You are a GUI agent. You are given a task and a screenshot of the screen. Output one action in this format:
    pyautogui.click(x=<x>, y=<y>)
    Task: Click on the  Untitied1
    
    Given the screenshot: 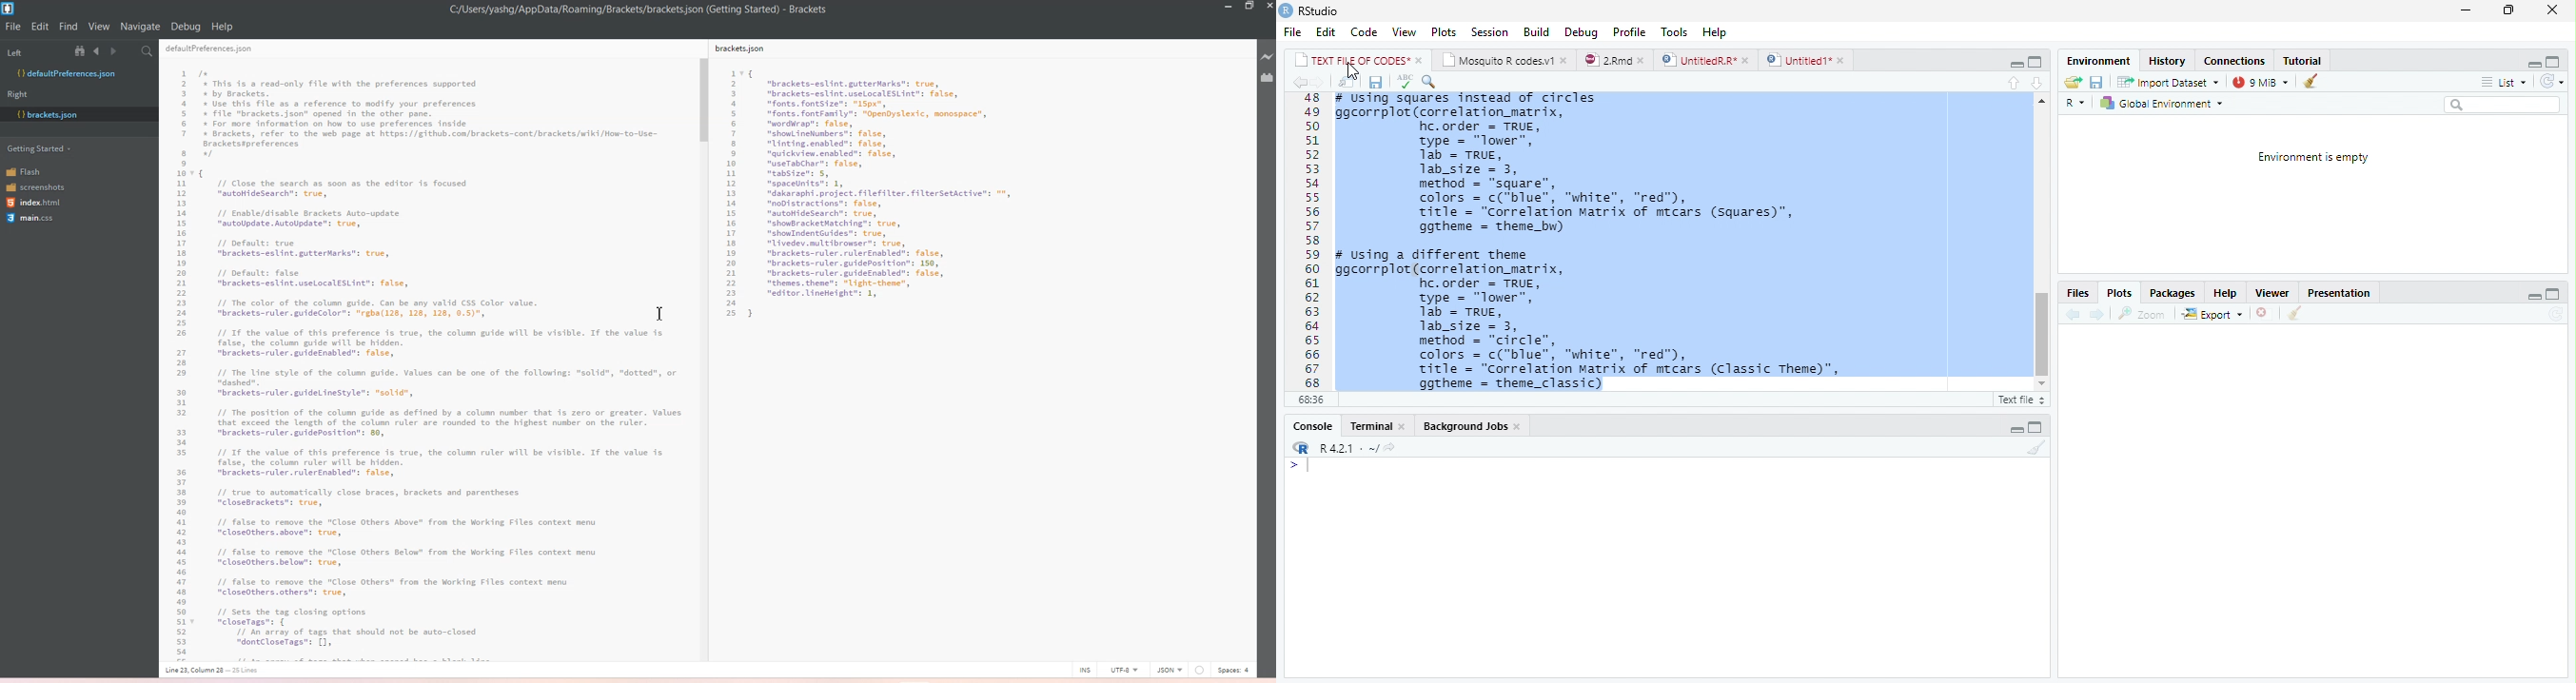 What is the action you would take?
    pyautogui.click(x=1806, y=60)
    